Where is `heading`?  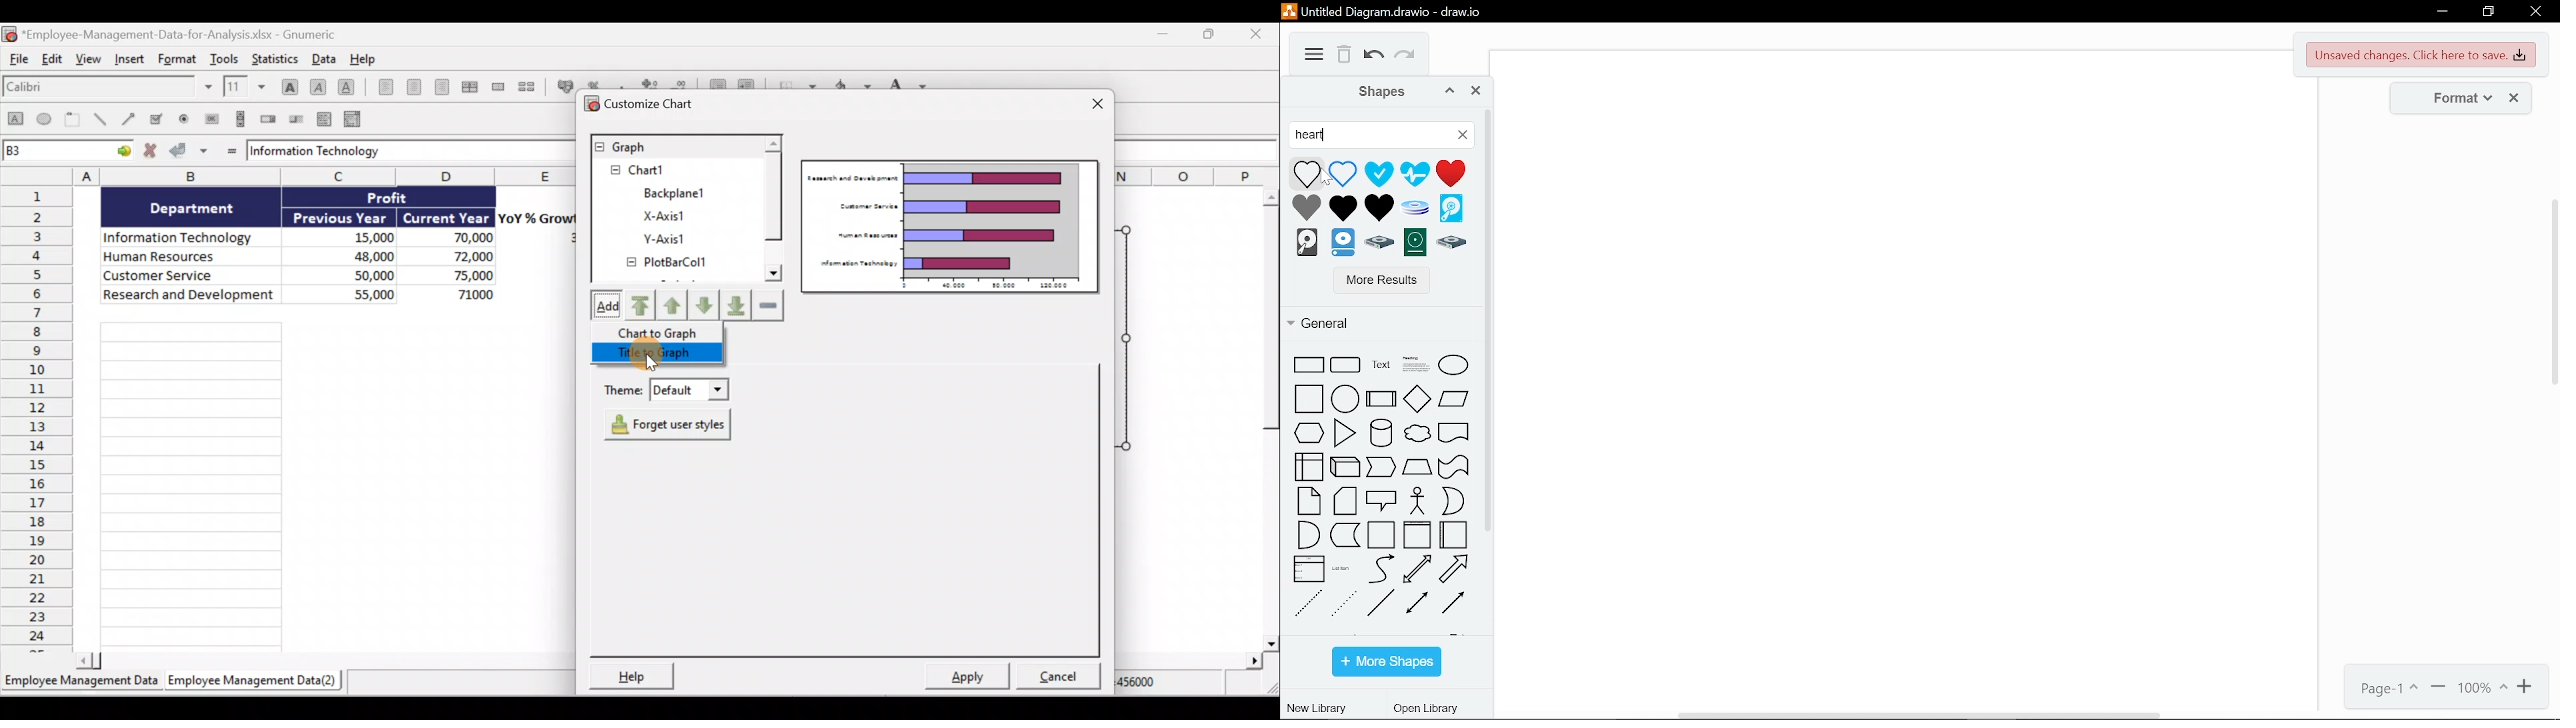 heading is located at coordinates (1418, 361).